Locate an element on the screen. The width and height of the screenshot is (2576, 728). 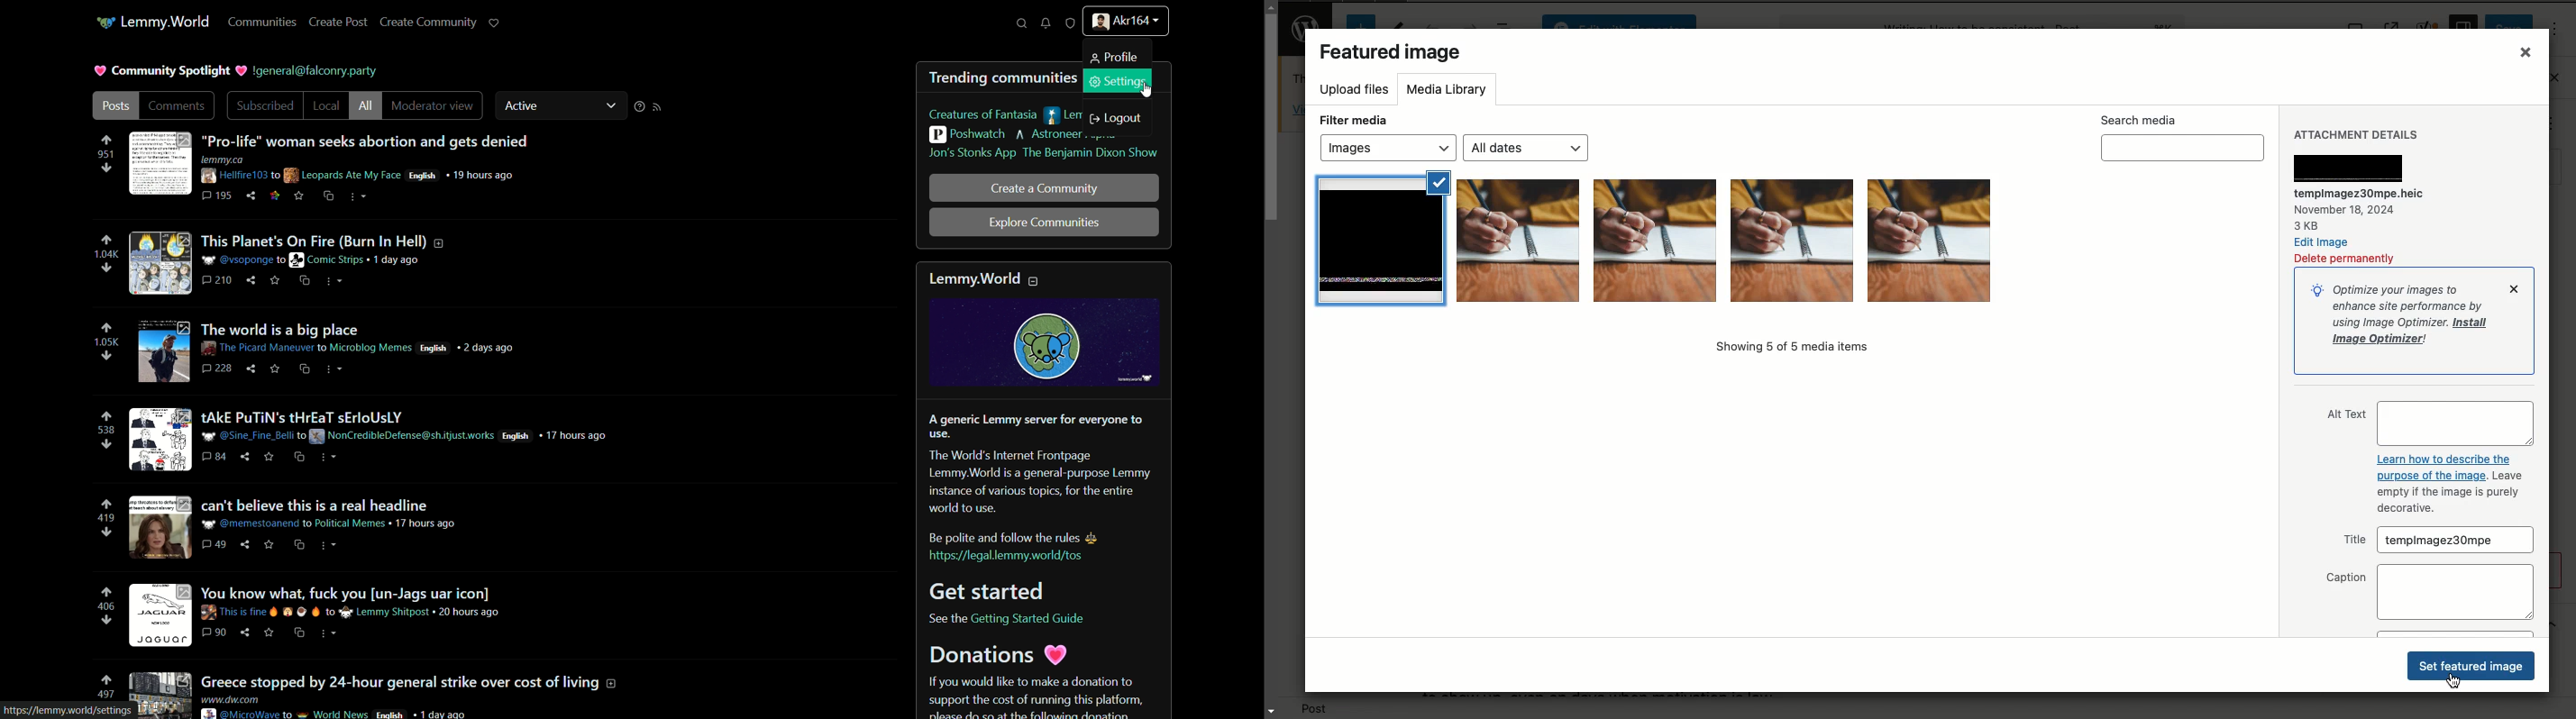
Close is located at coordinates (2526, 53).